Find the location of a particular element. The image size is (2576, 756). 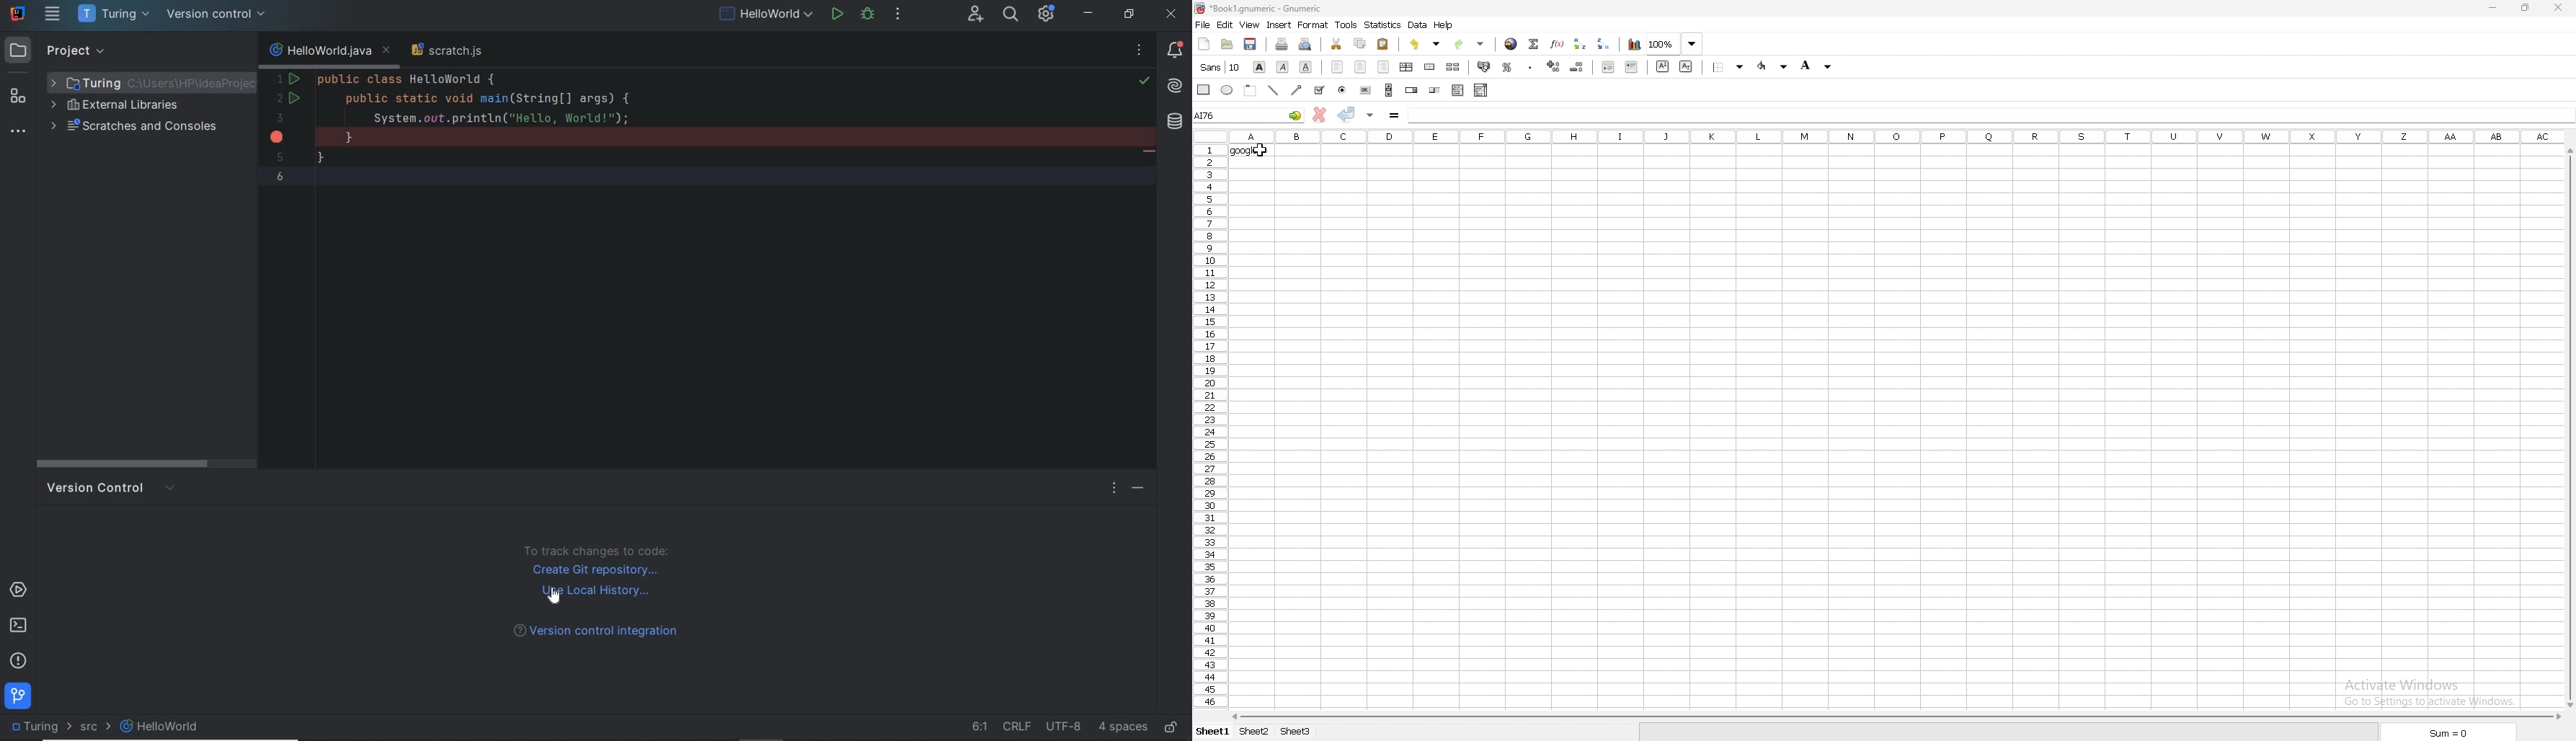

sheet 1 is located at coordinates (1214, 731).